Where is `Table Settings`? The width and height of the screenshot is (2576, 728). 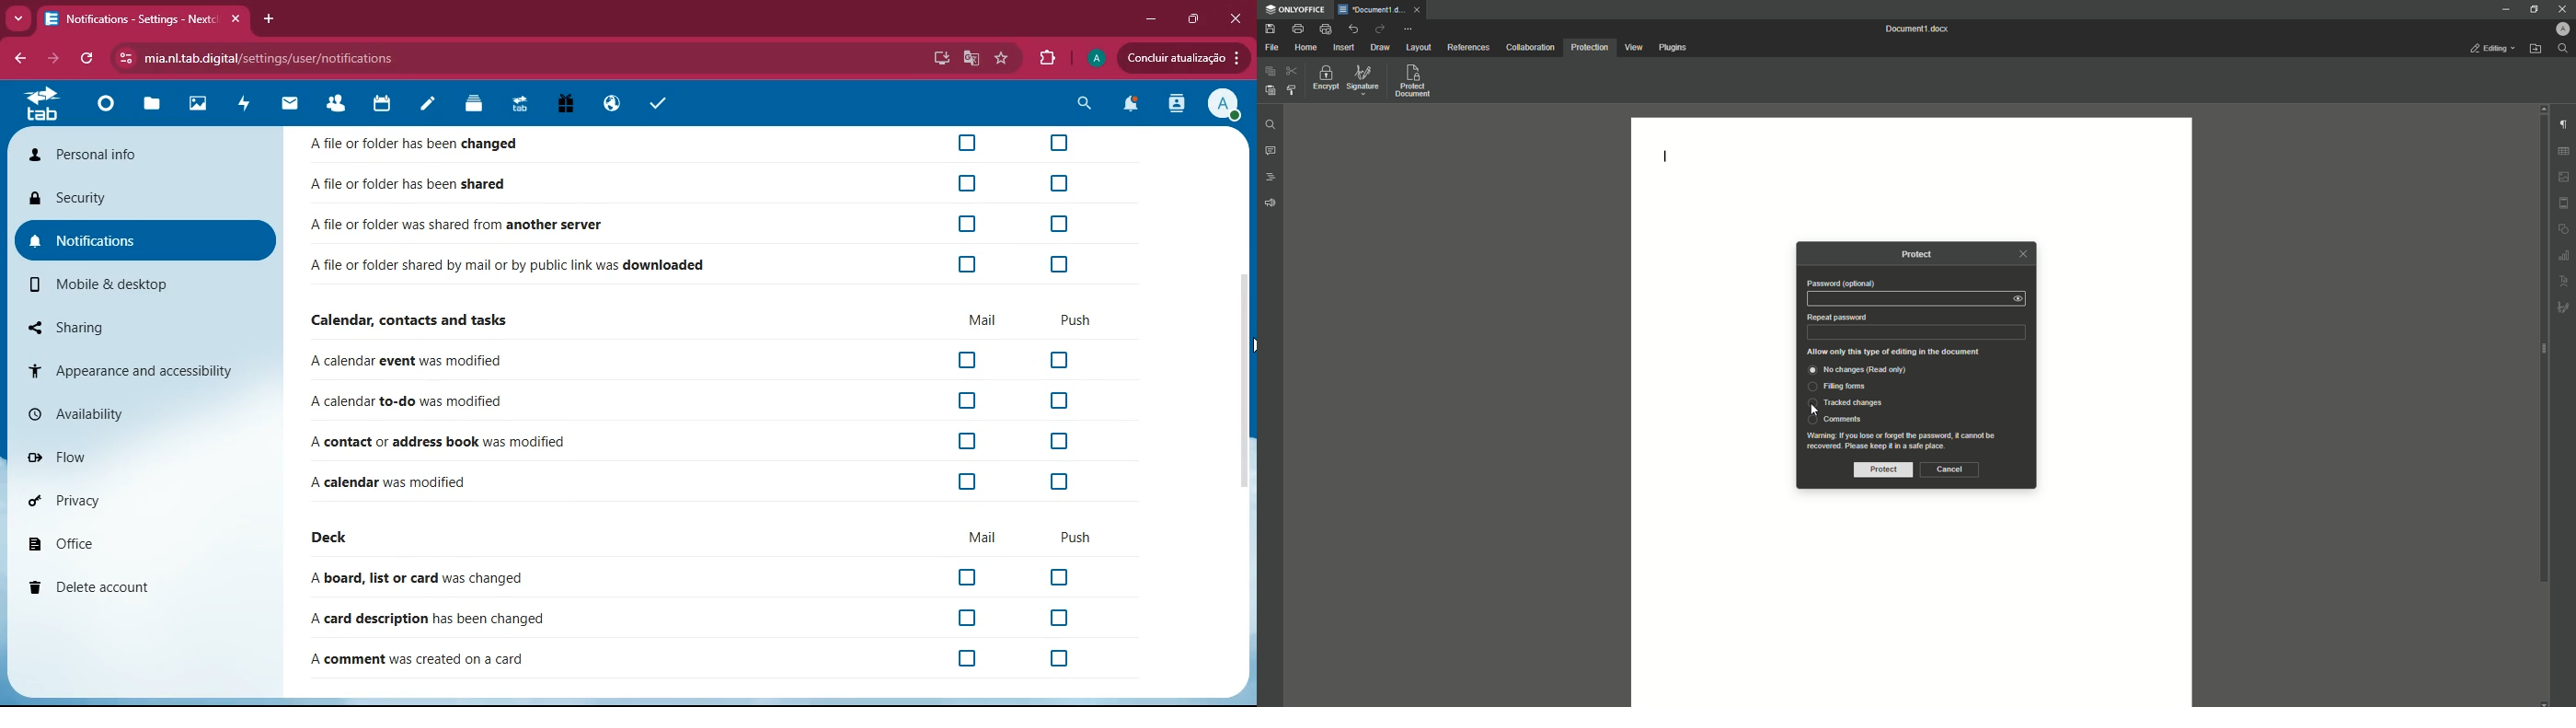
Table Settings is located at coordinates (2565, 151).